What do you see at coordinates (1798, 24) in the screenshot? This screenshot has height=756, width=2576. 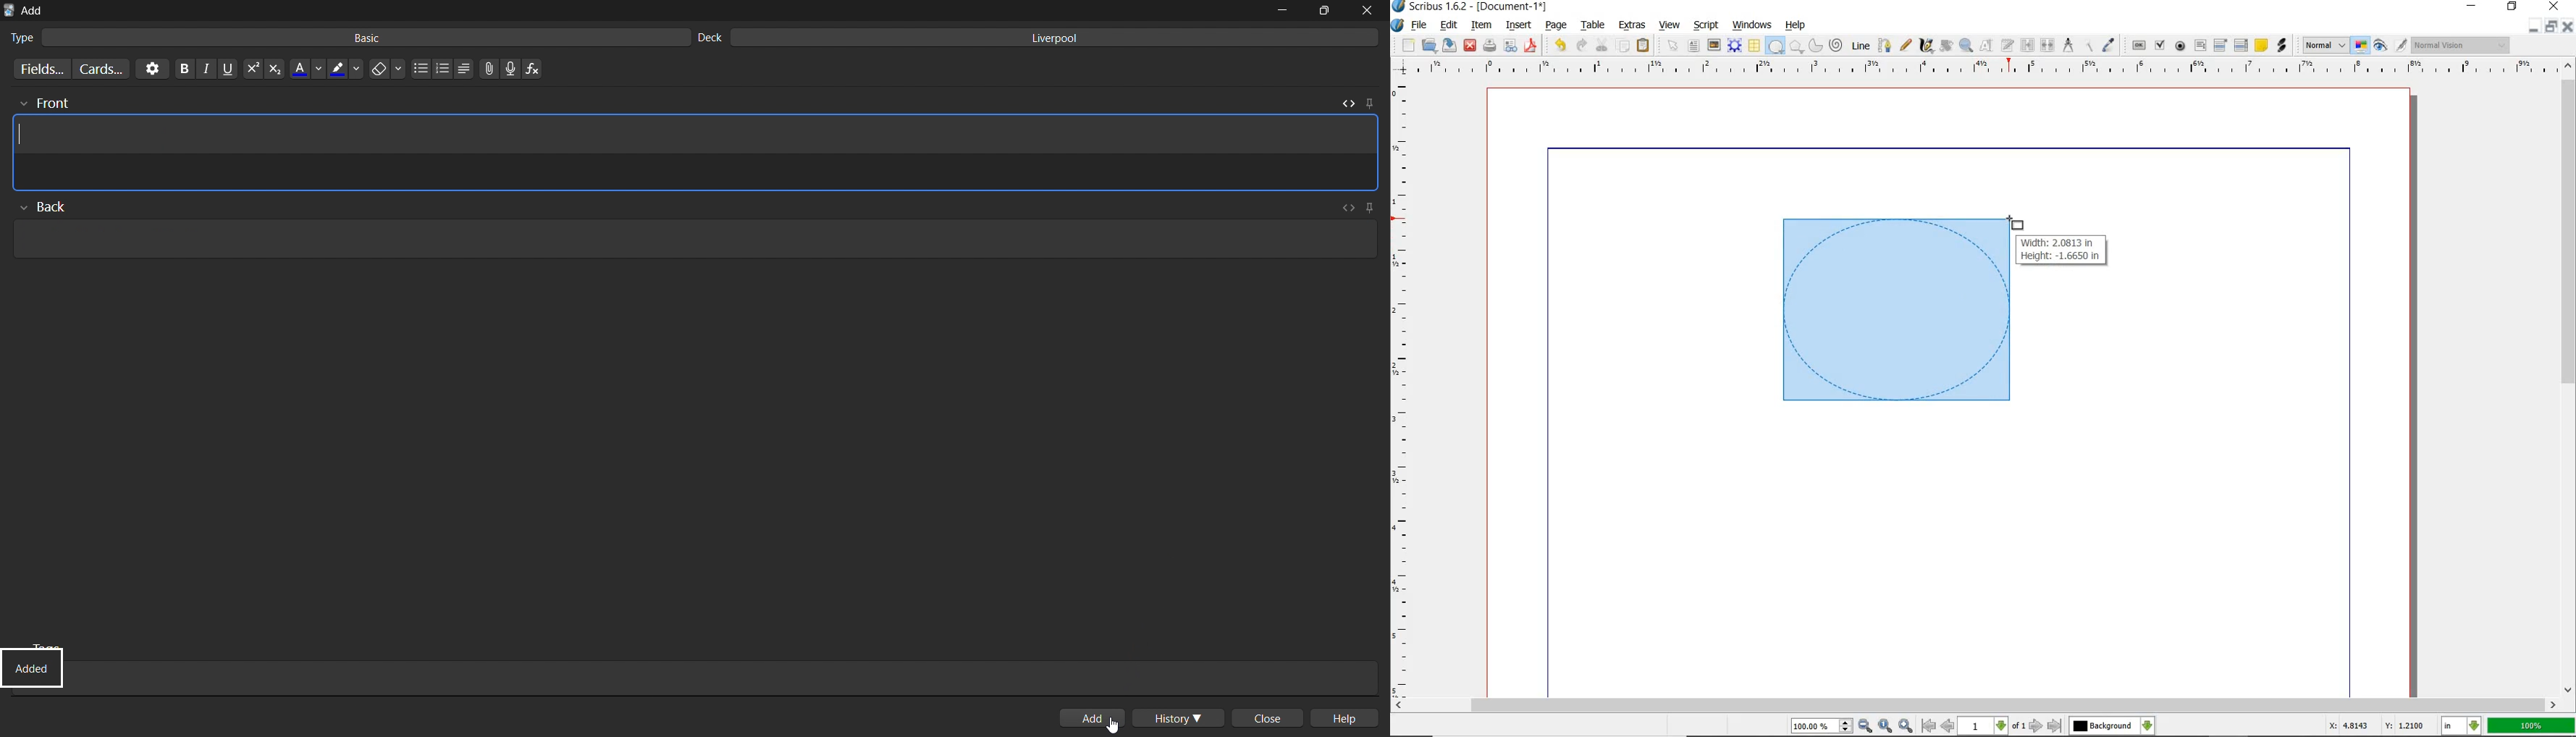 I see `HELP` at bounding box center [1798, 24].